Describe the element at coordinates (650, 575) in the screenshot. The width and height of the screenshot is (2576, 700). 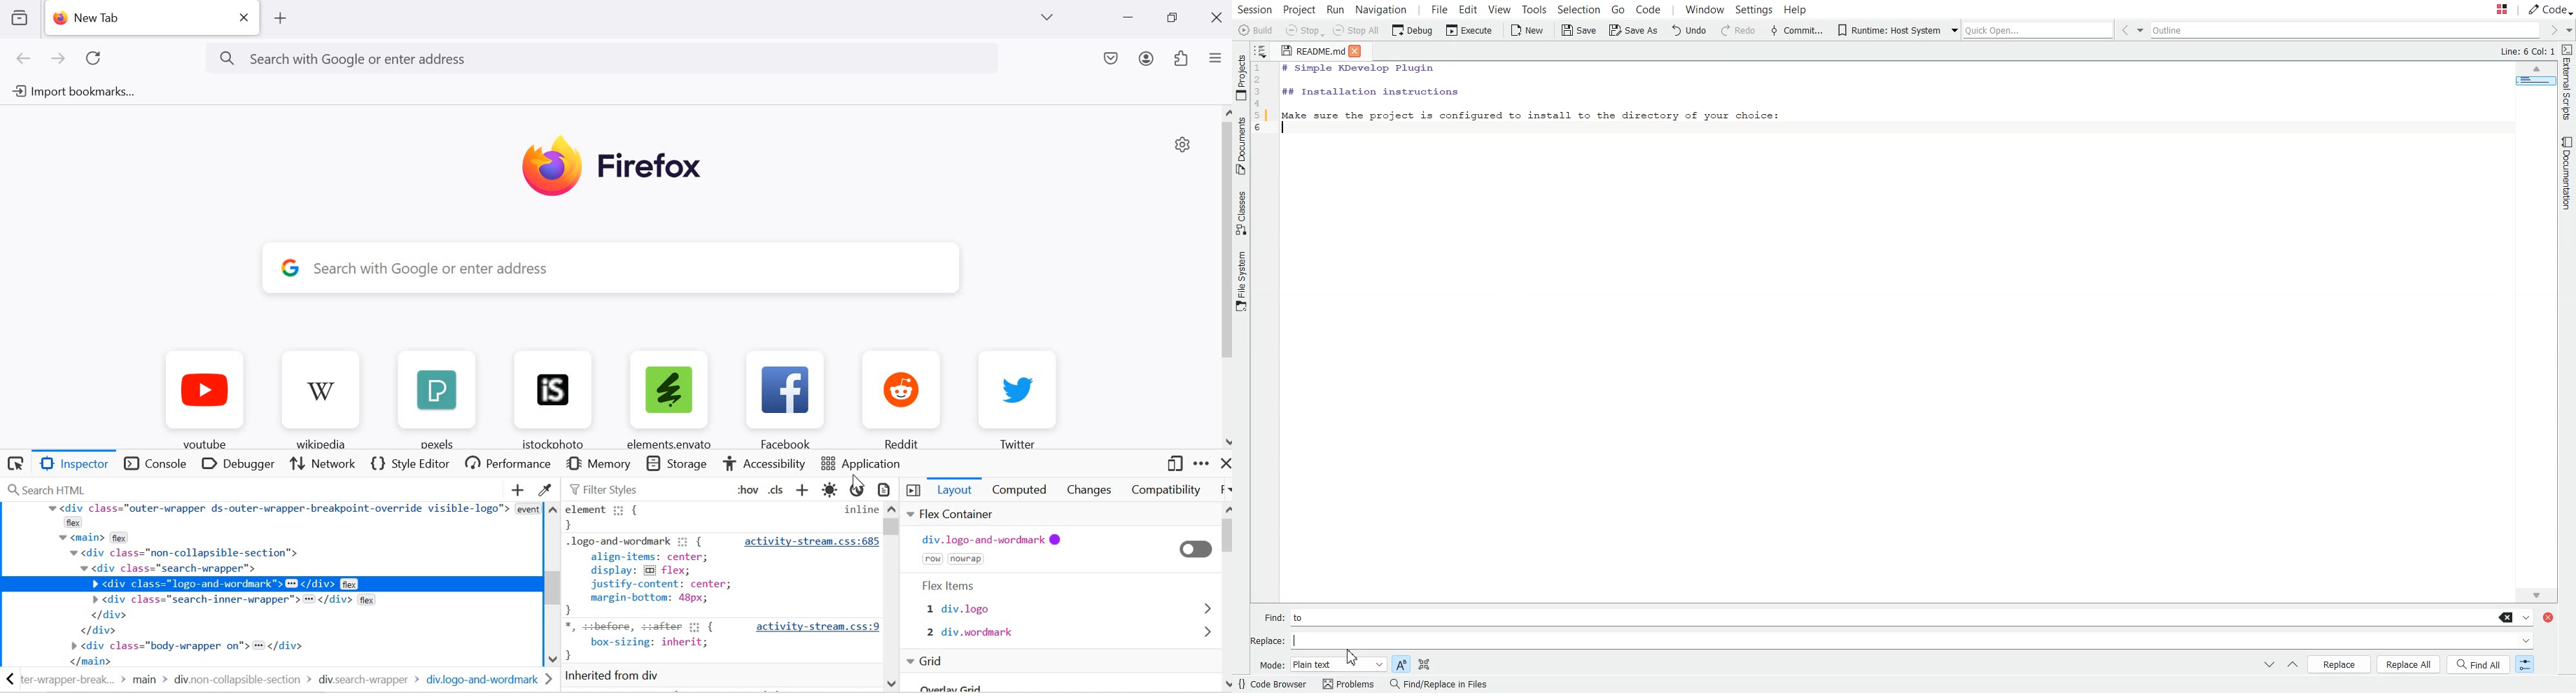
I see `logo-and-wordmark ii {align-items: center;display: & flex;Jjustify-content: centermargin-bottom: 48px;}` at that location.